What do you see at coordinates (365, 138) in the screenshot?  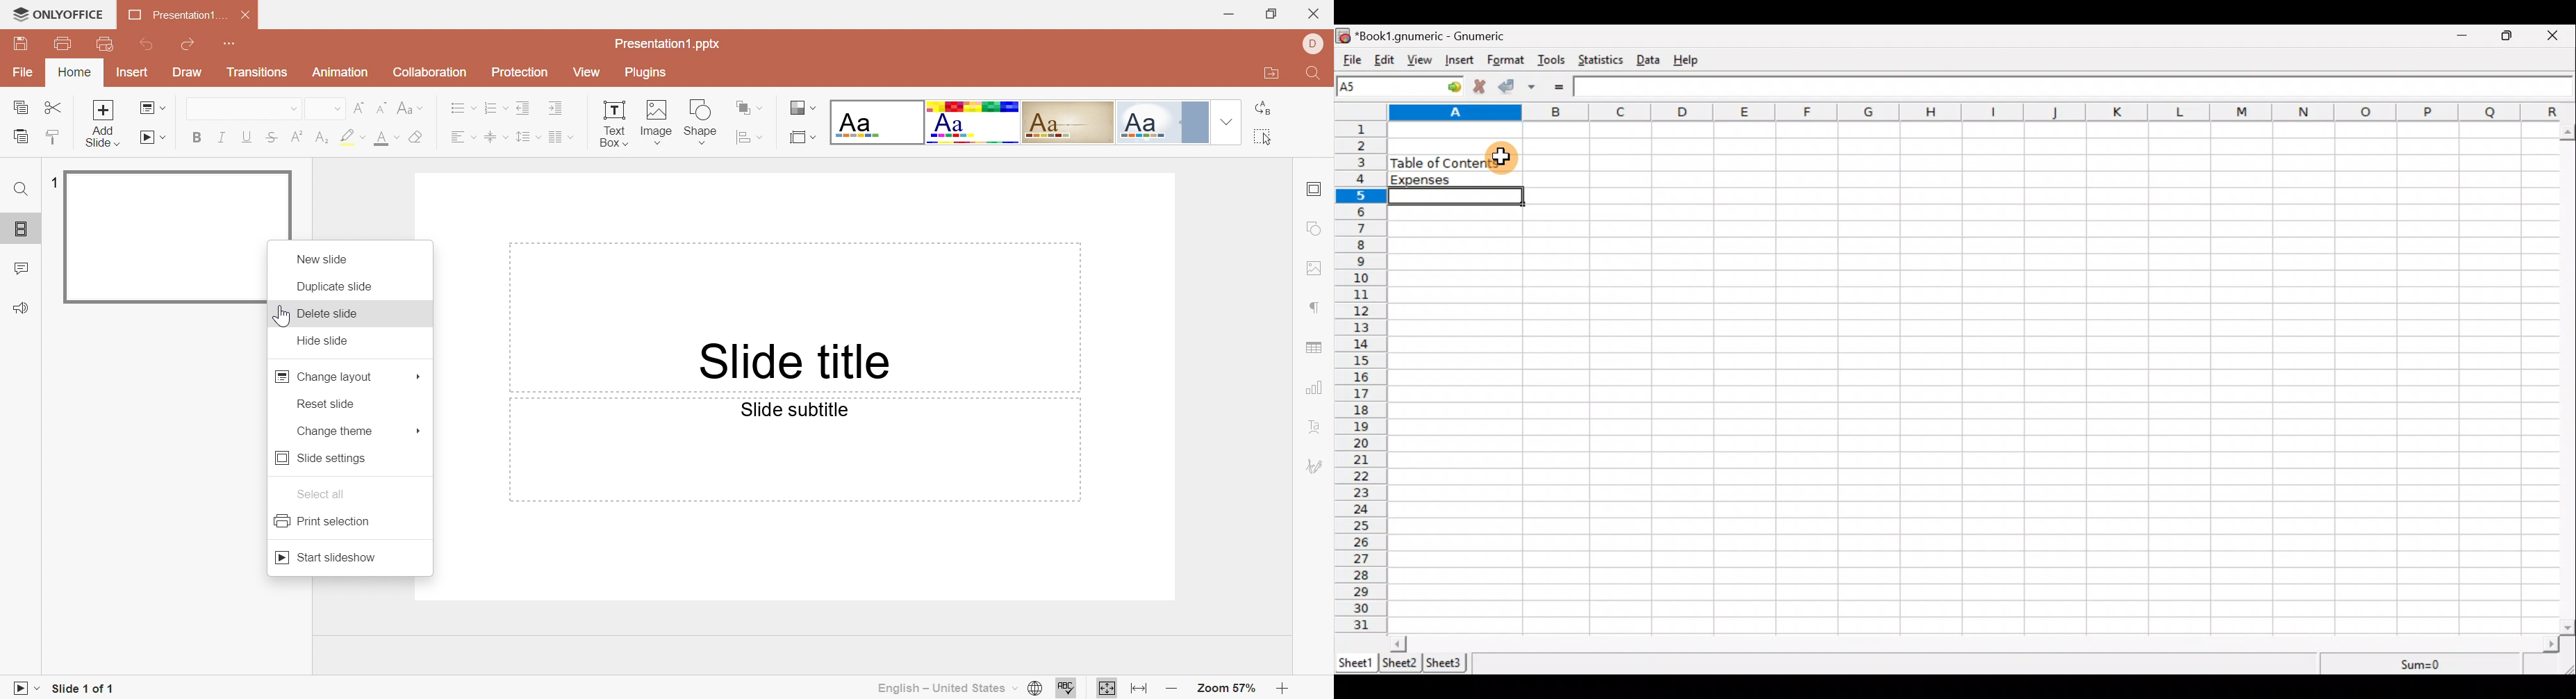 I see `Drop Down` at bounding box center [365, 138].